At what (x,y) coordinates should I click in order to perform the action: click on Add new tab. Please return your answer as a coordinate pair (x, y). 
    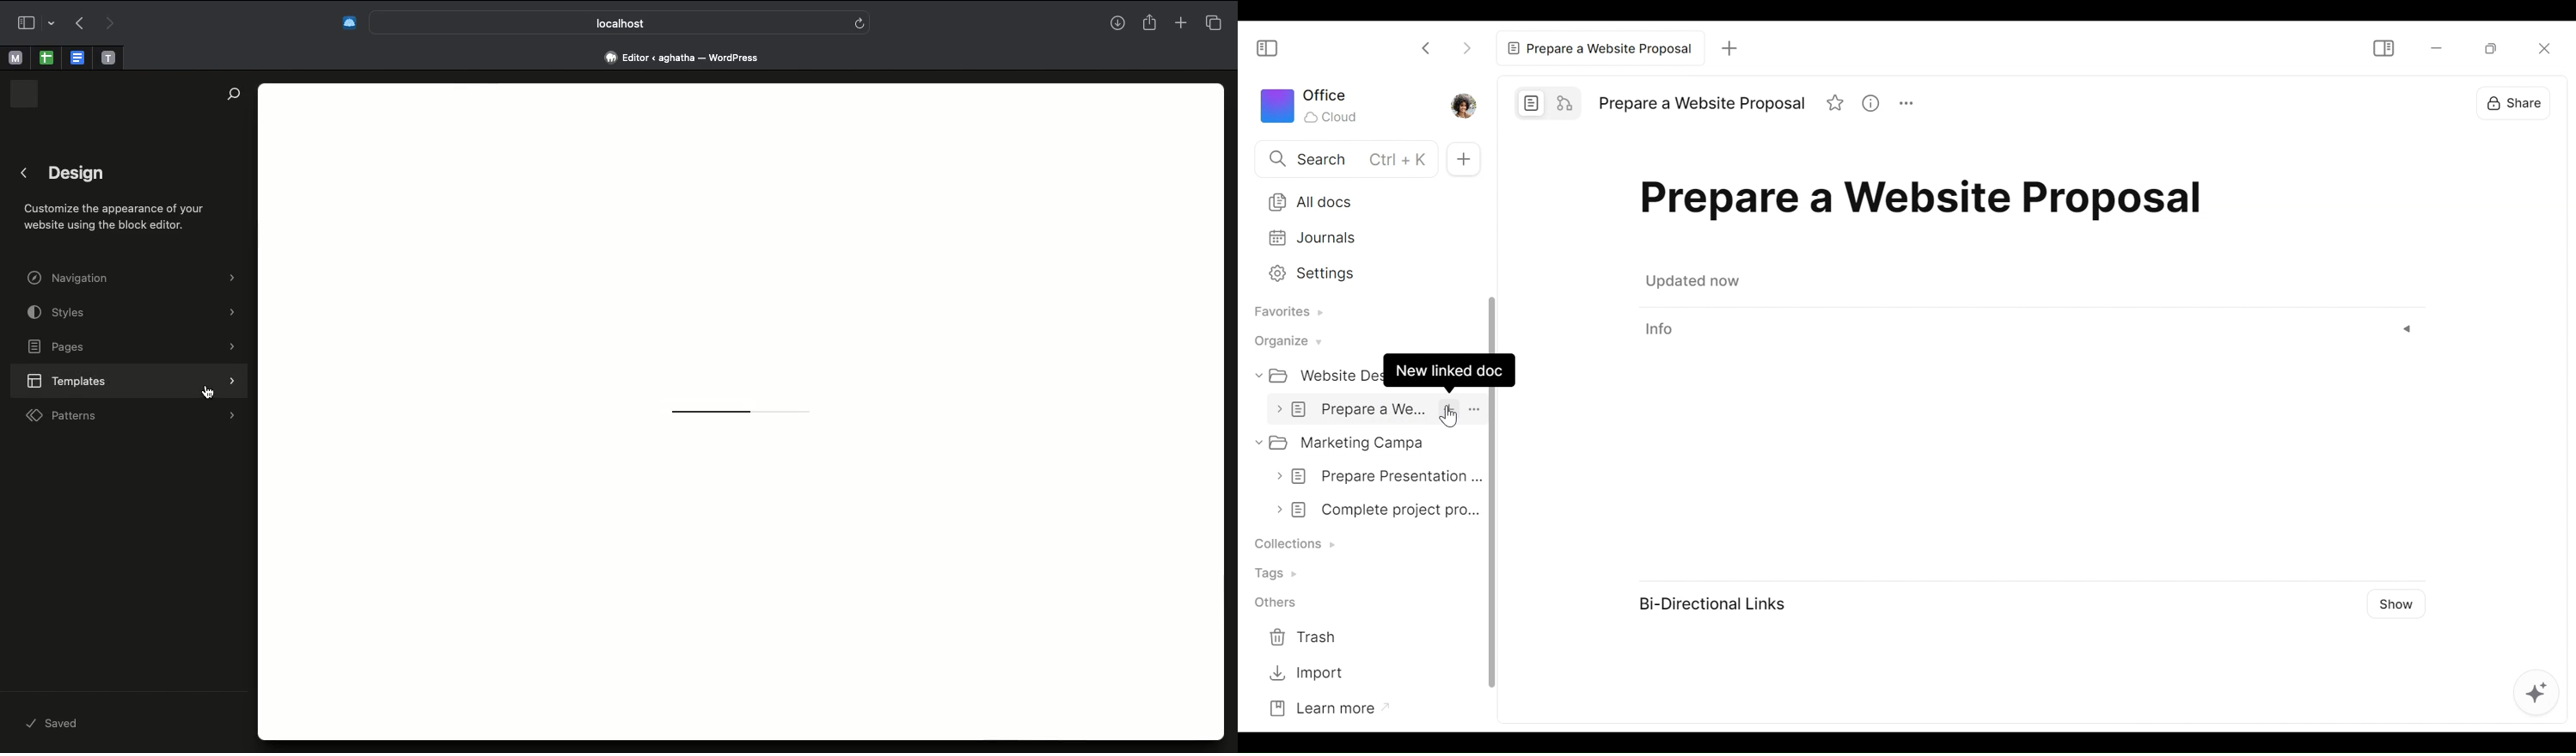
    Looking at the image, I should click on (1180, 20).